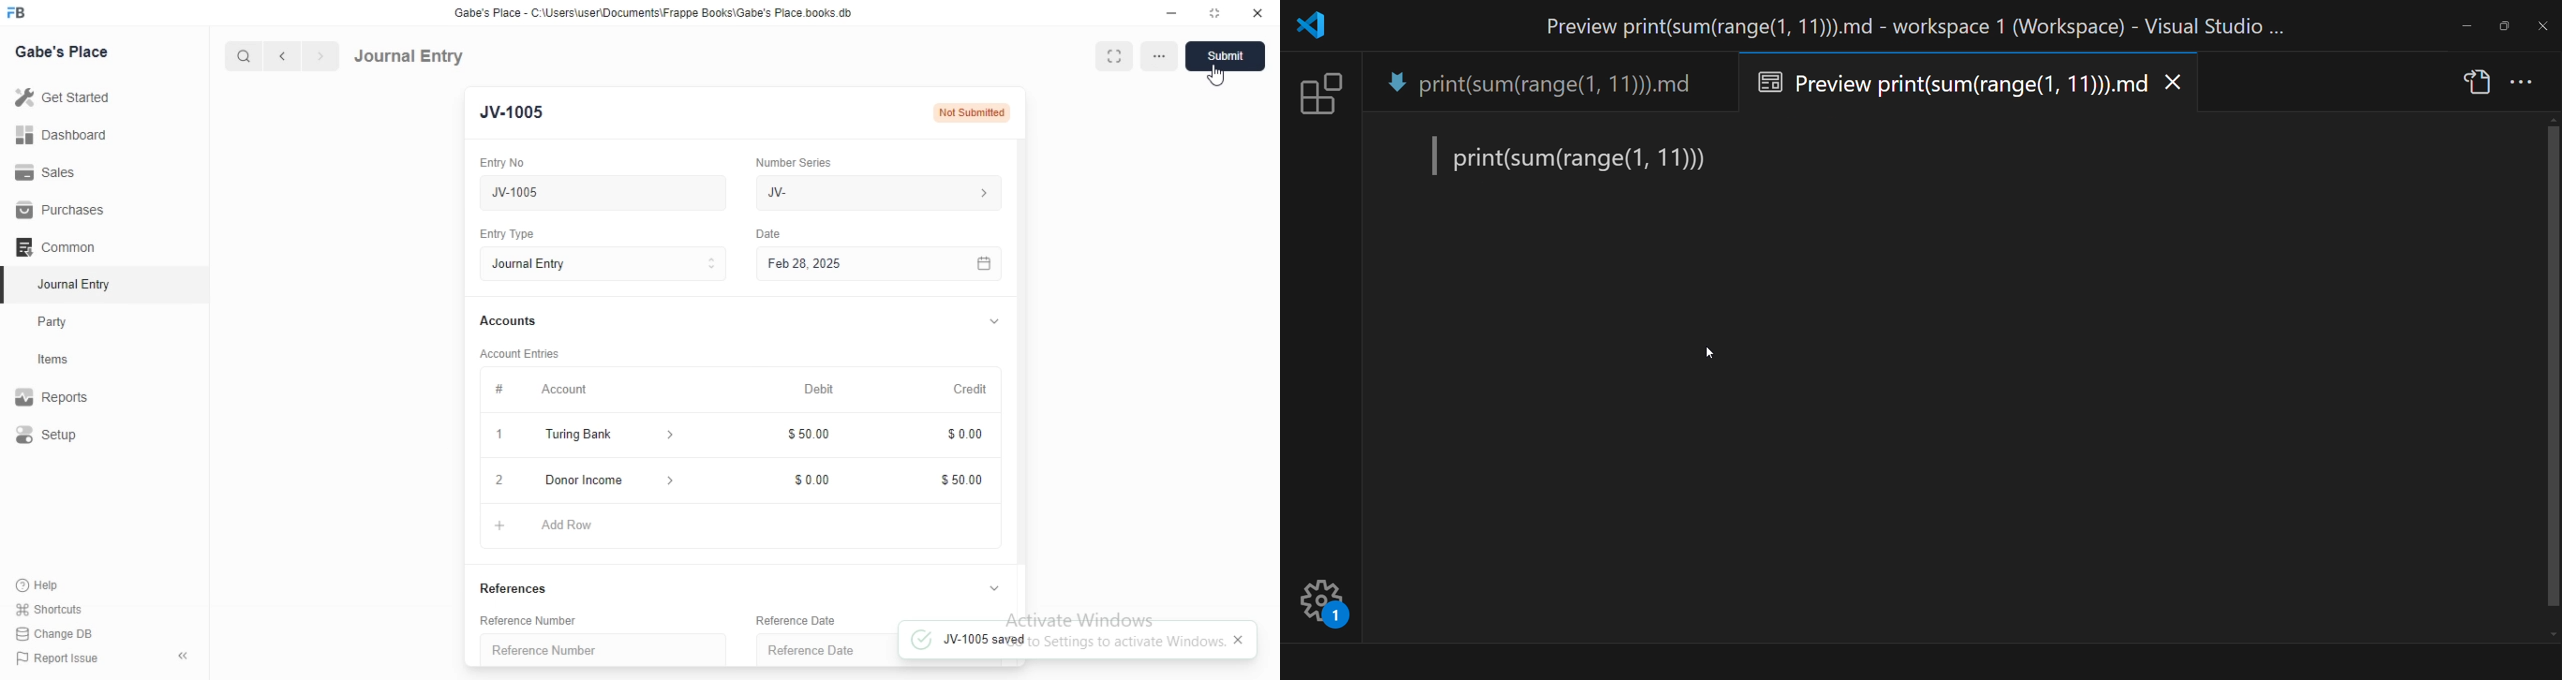 This screenshot has height=700, width=2576. Describe the element at coordinates (66, 134) in the screenshot. I see `Dashboard` at that location.